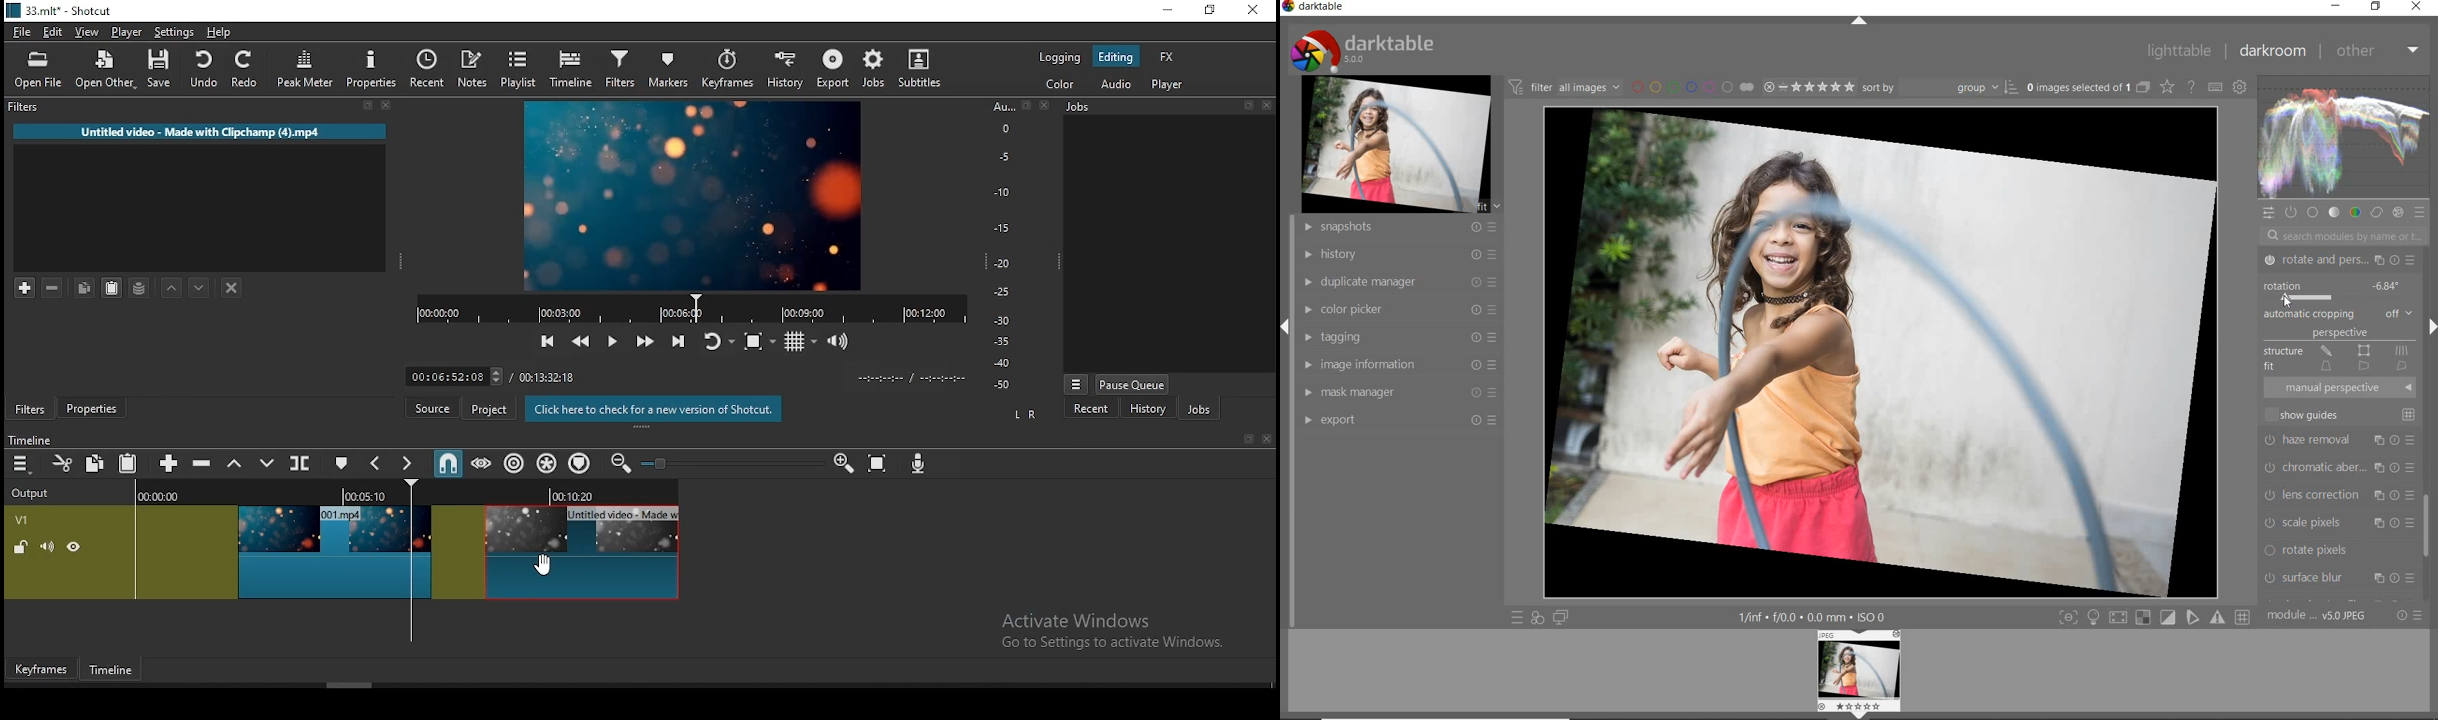  I want to click on Timeline, so click(114, 666).